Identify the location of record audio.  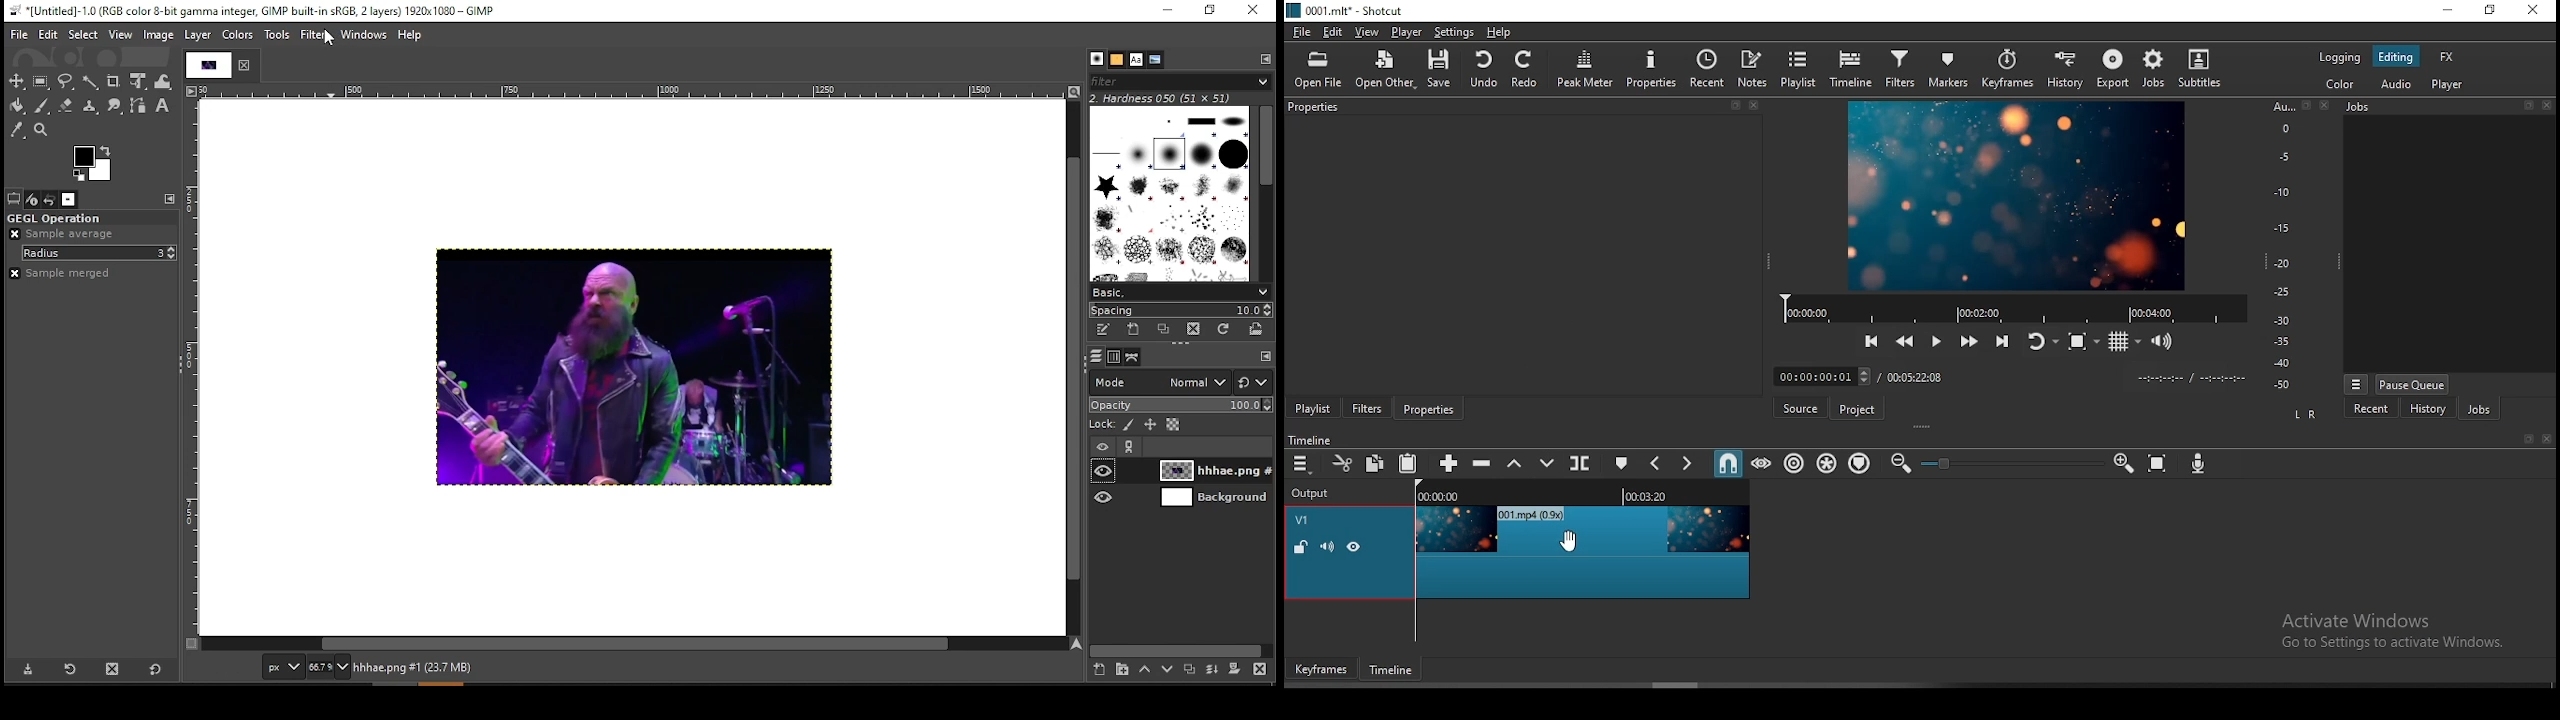
(2198, 462).